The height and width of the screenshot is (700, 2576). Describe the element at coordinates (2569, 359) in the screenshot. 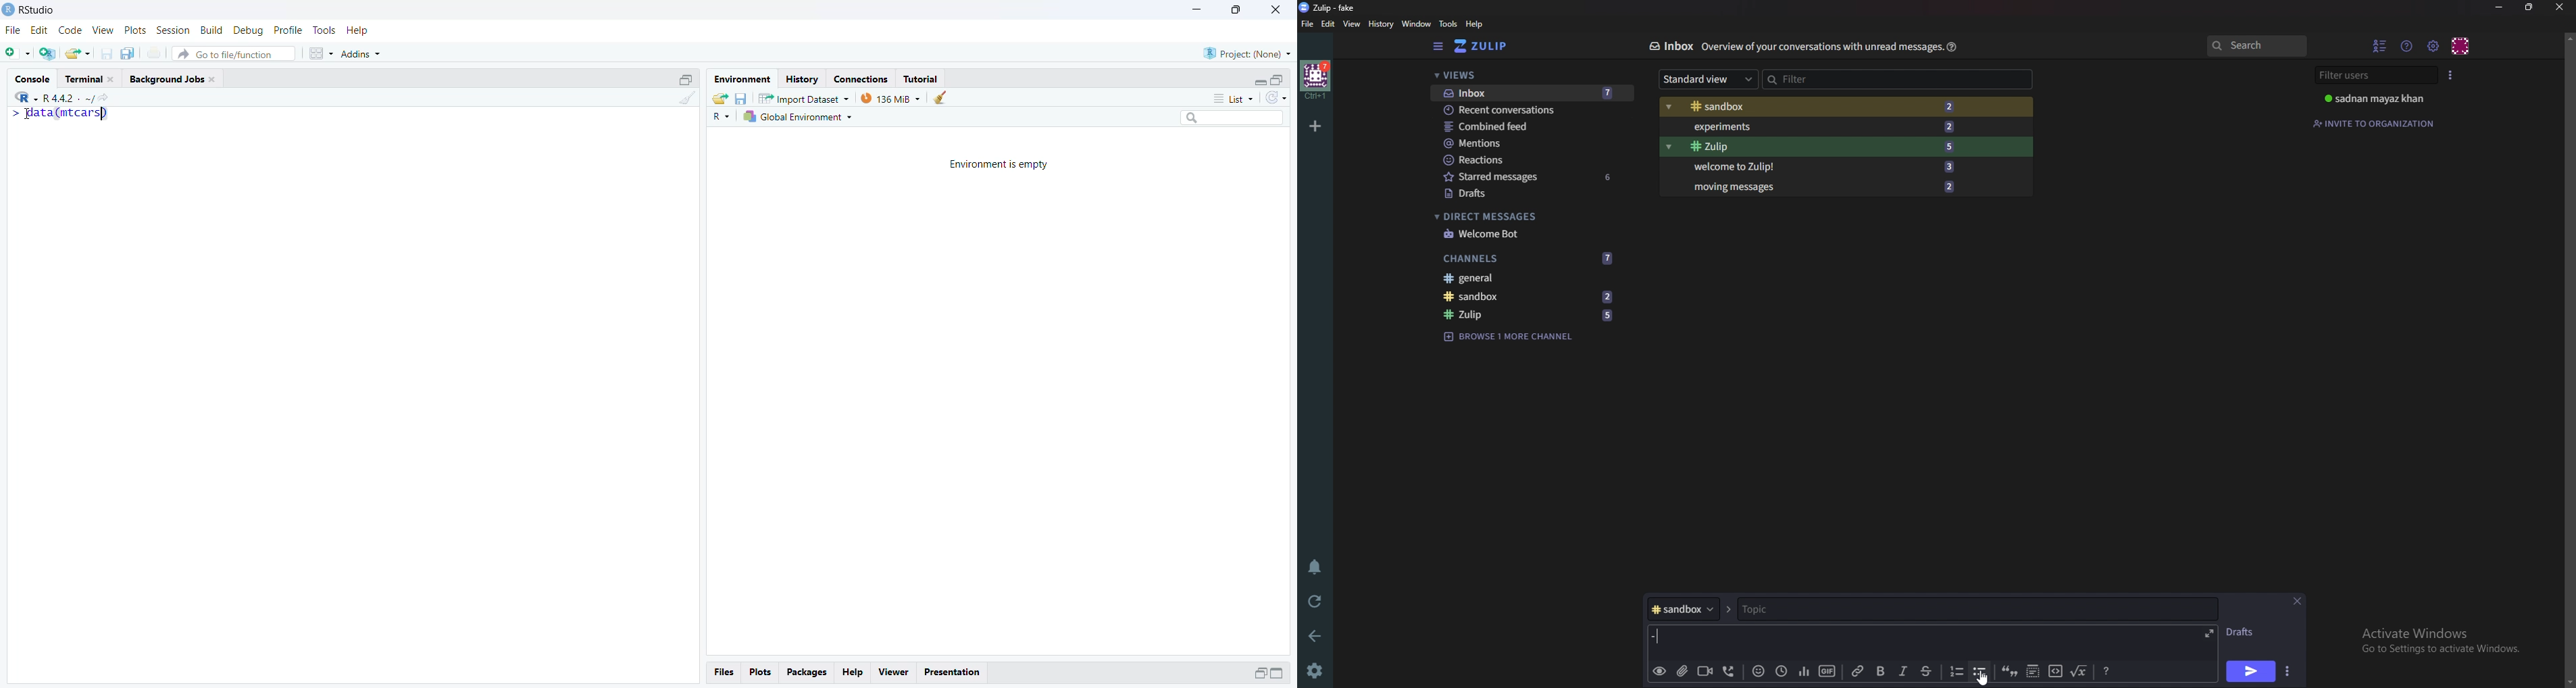

I see `Scroll bar` at that location.